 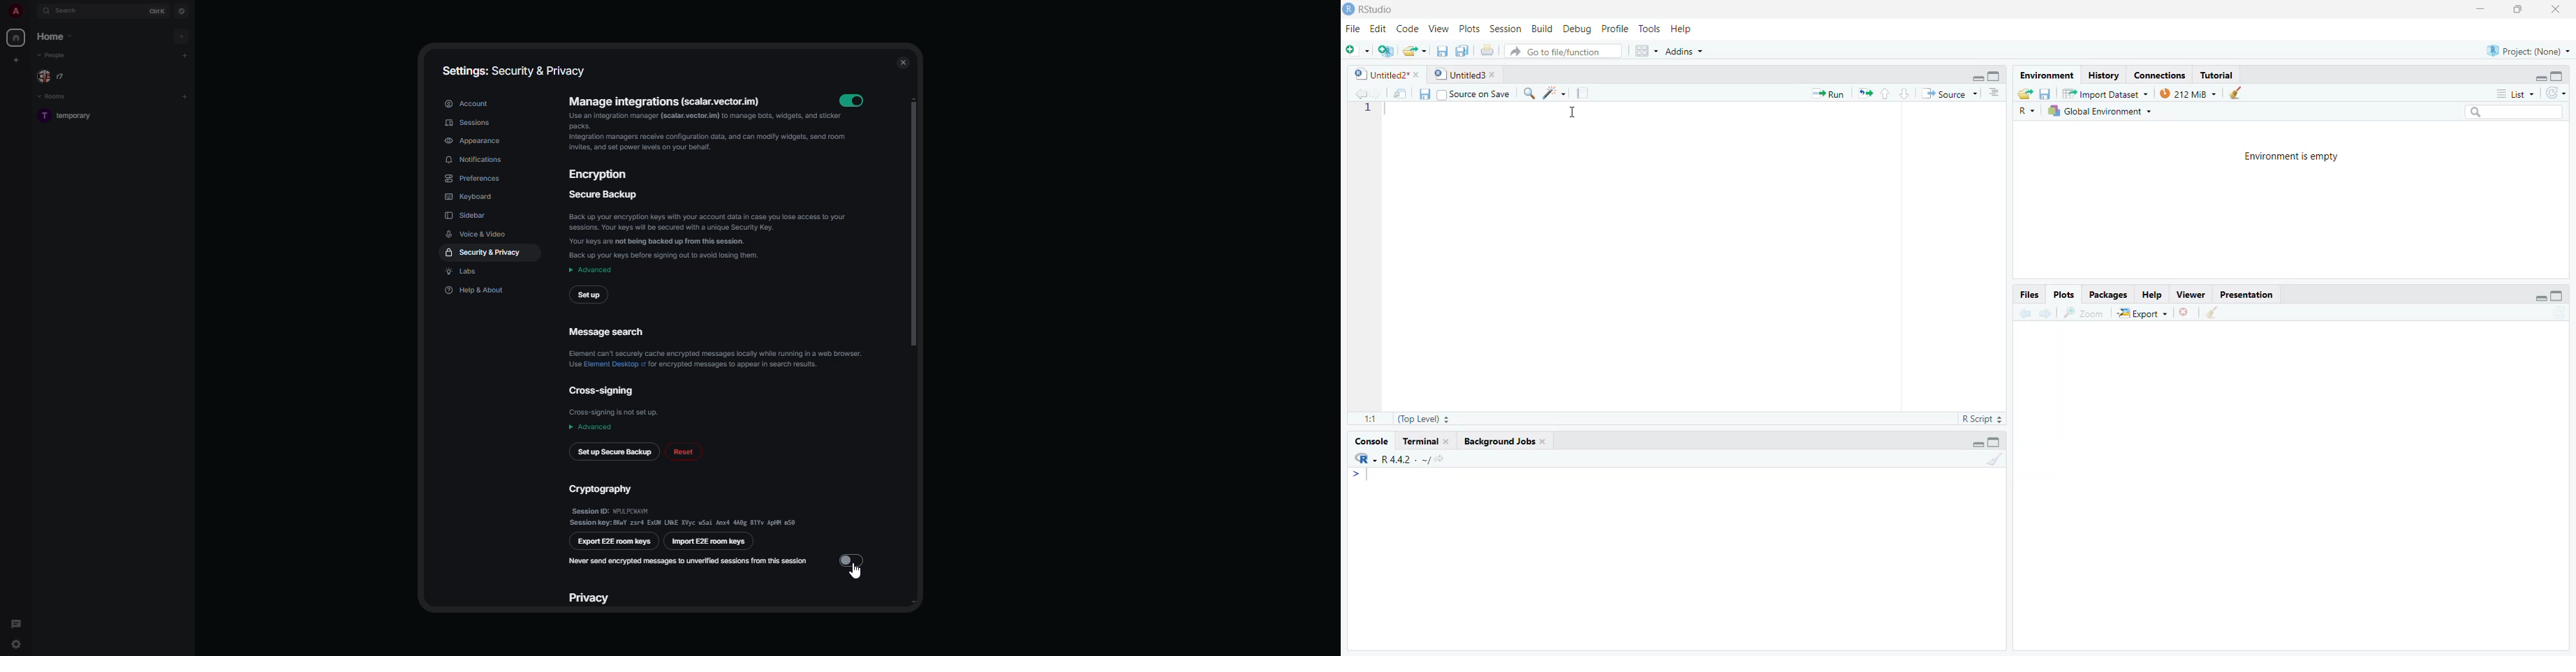 What do you see at coordinates (1475, 94) in the screenshot?
I see `source on save` at bounding box center [1475, 94].